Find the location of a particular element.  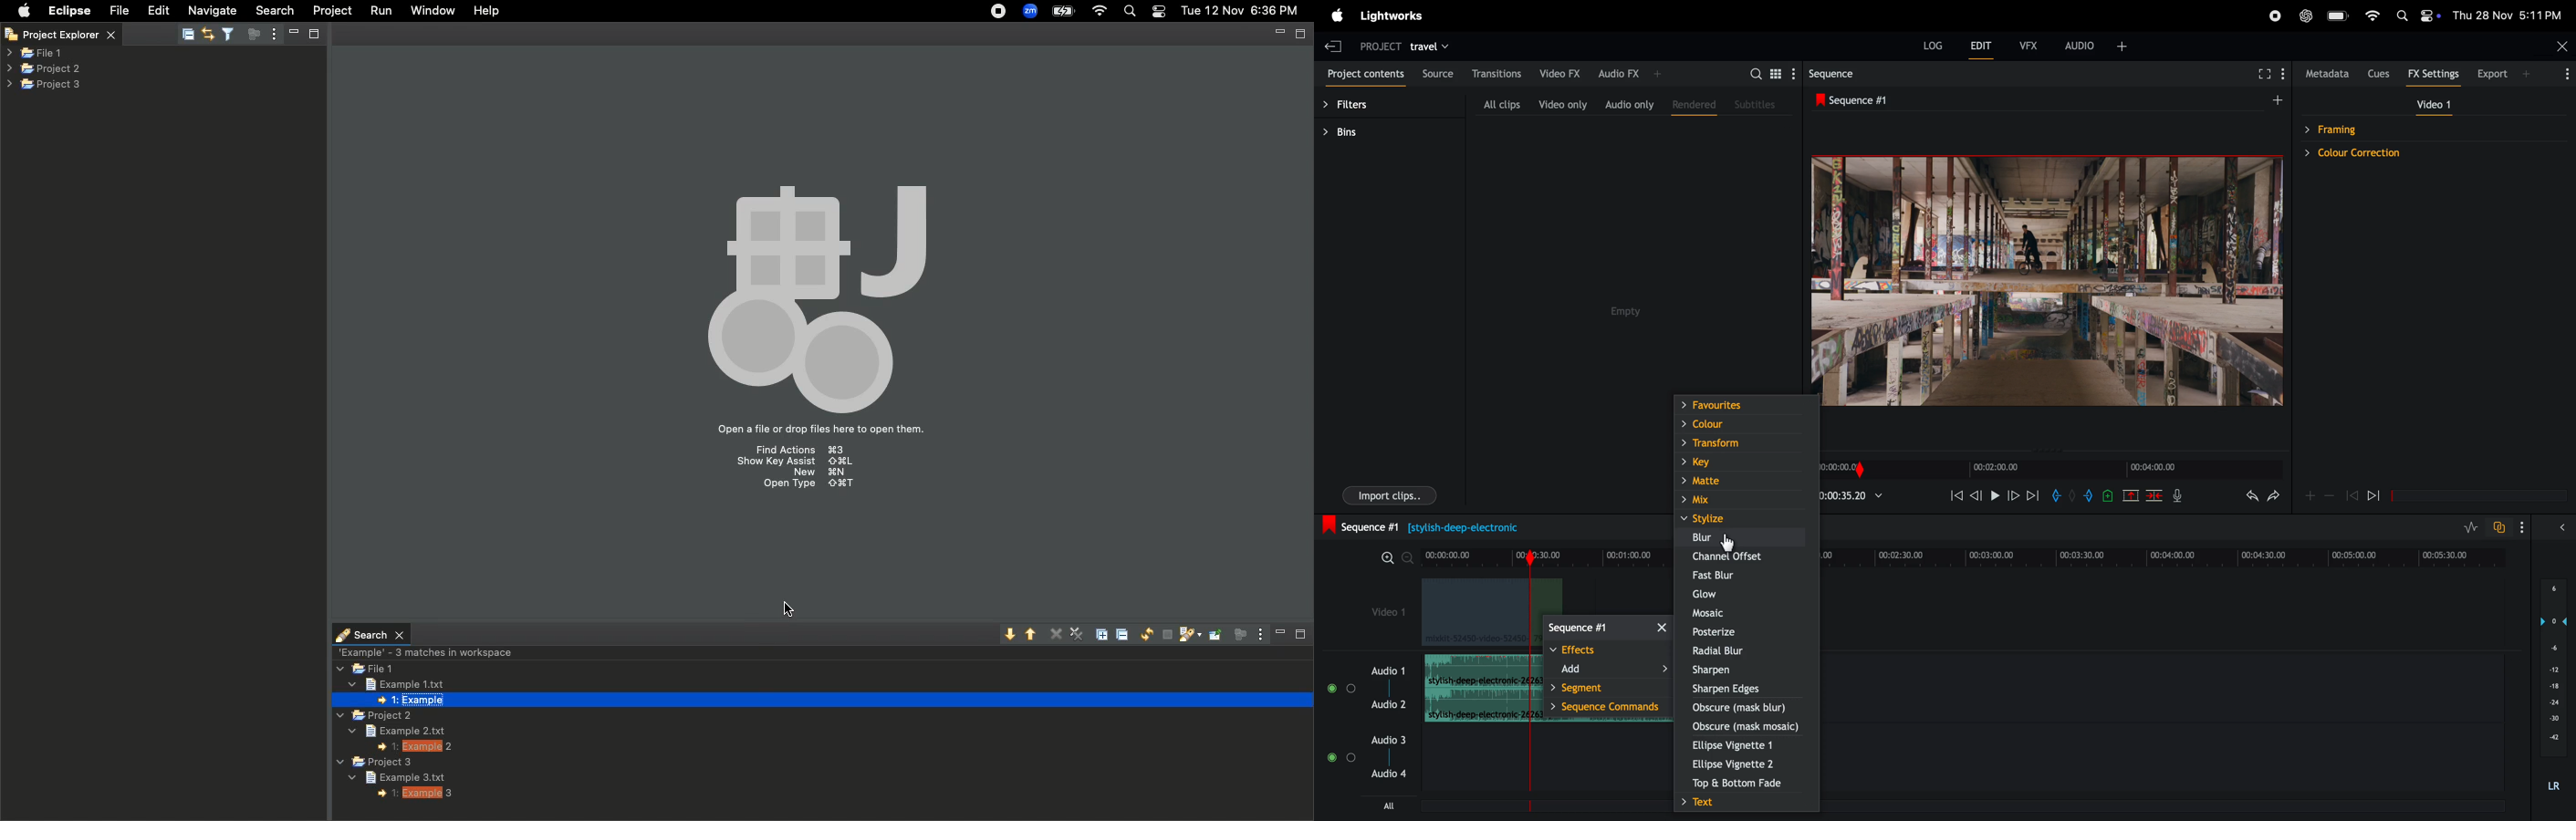

Example text is located at coordinates (400, 731).